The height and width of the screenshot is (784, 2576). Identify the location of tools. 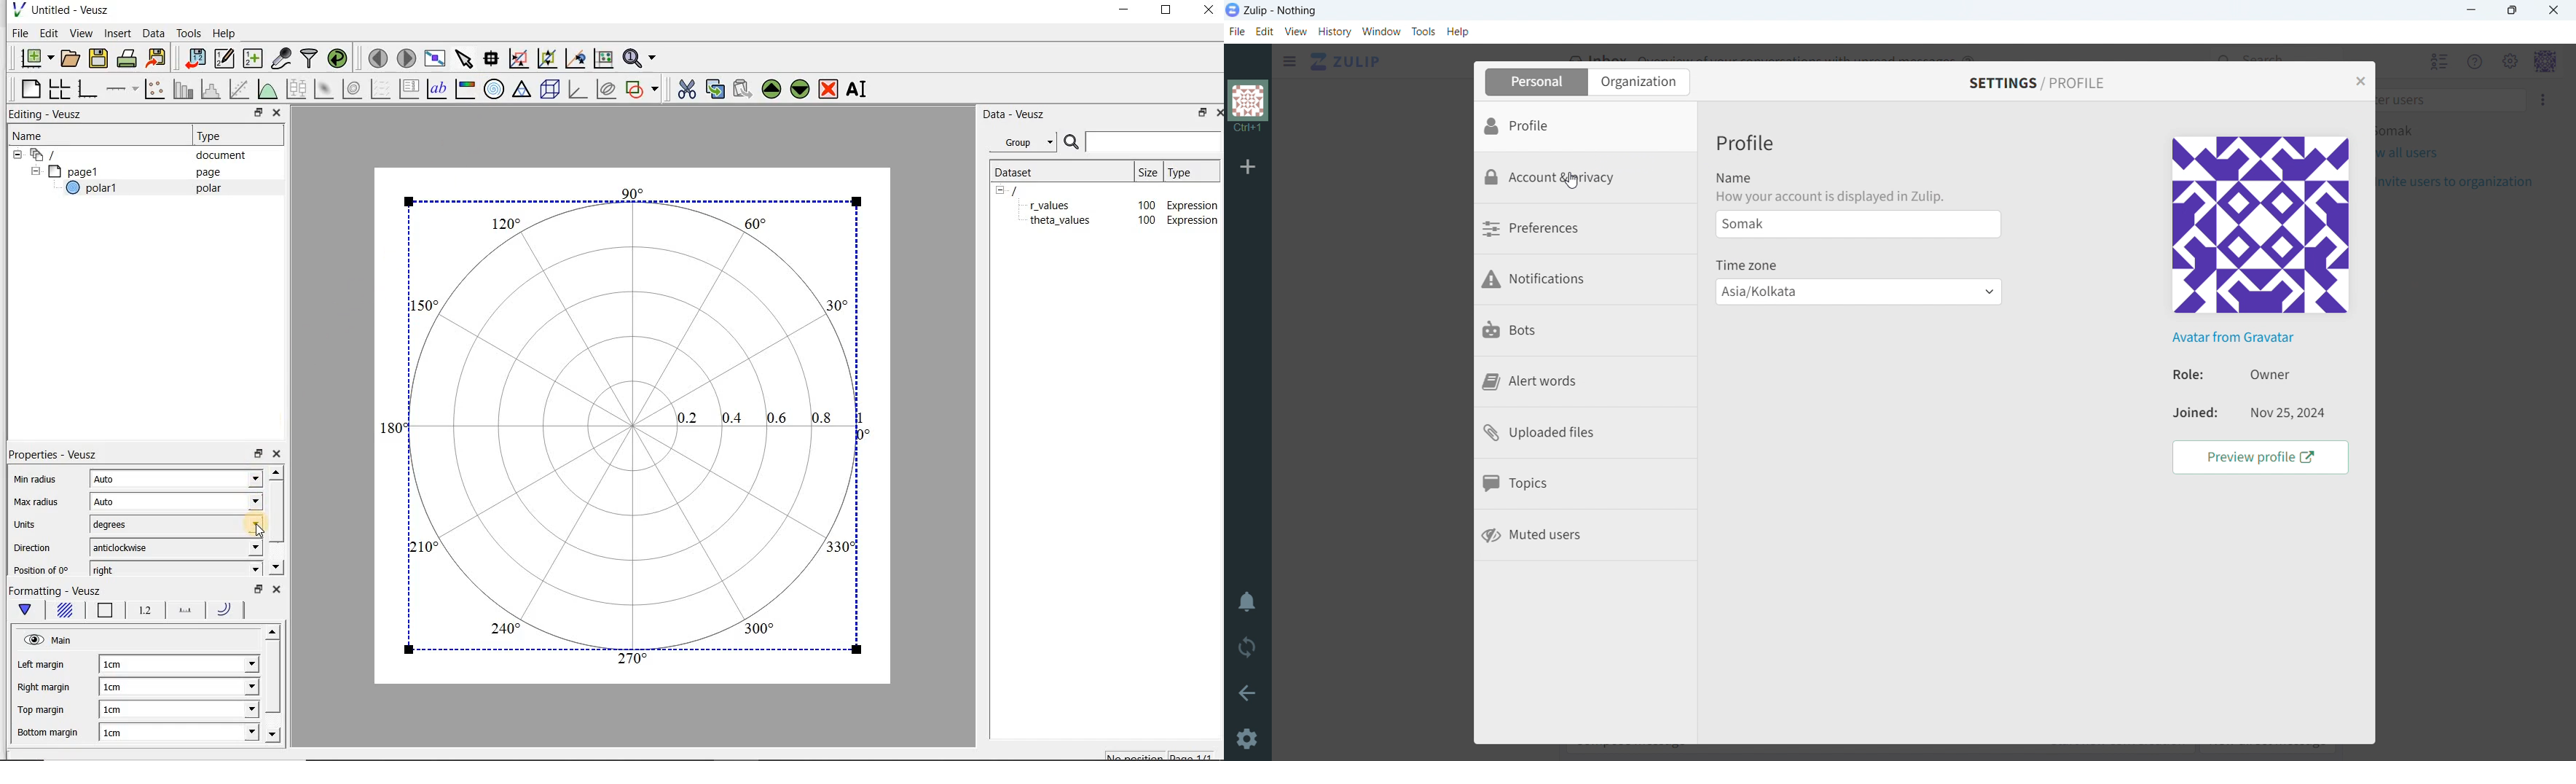
(1424, 31).